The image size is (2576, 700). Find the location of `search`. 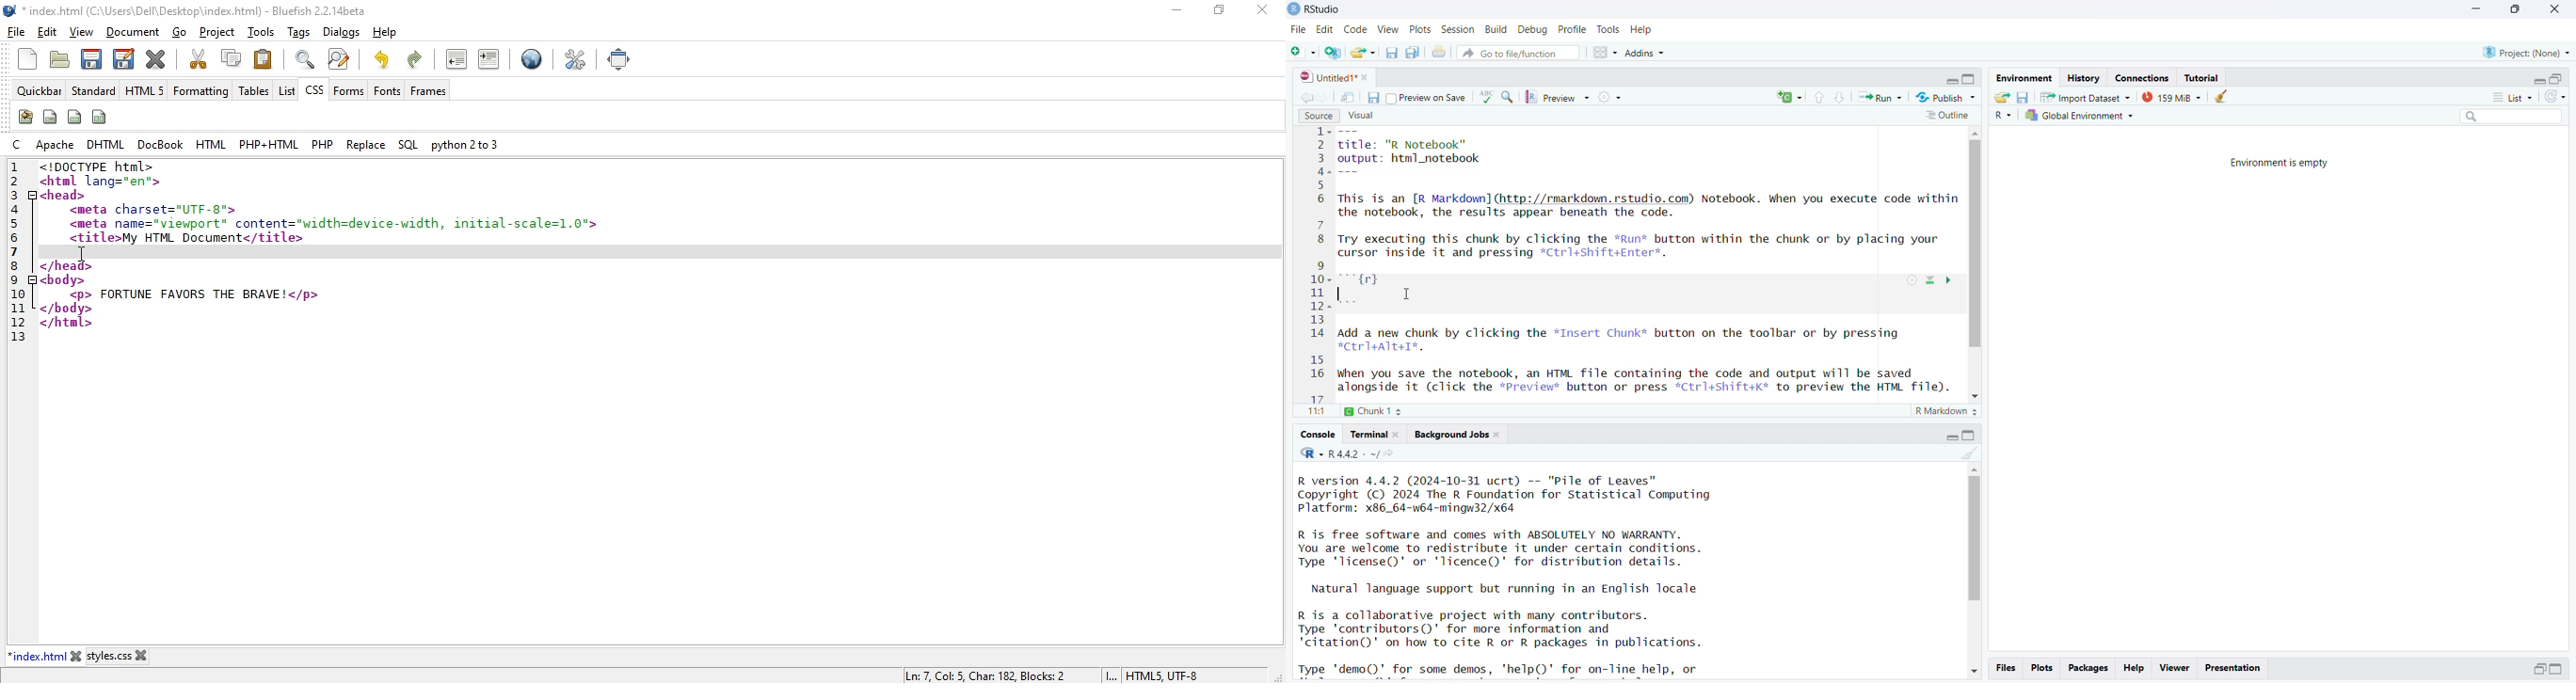

search is located at coordinates (2507, 118).